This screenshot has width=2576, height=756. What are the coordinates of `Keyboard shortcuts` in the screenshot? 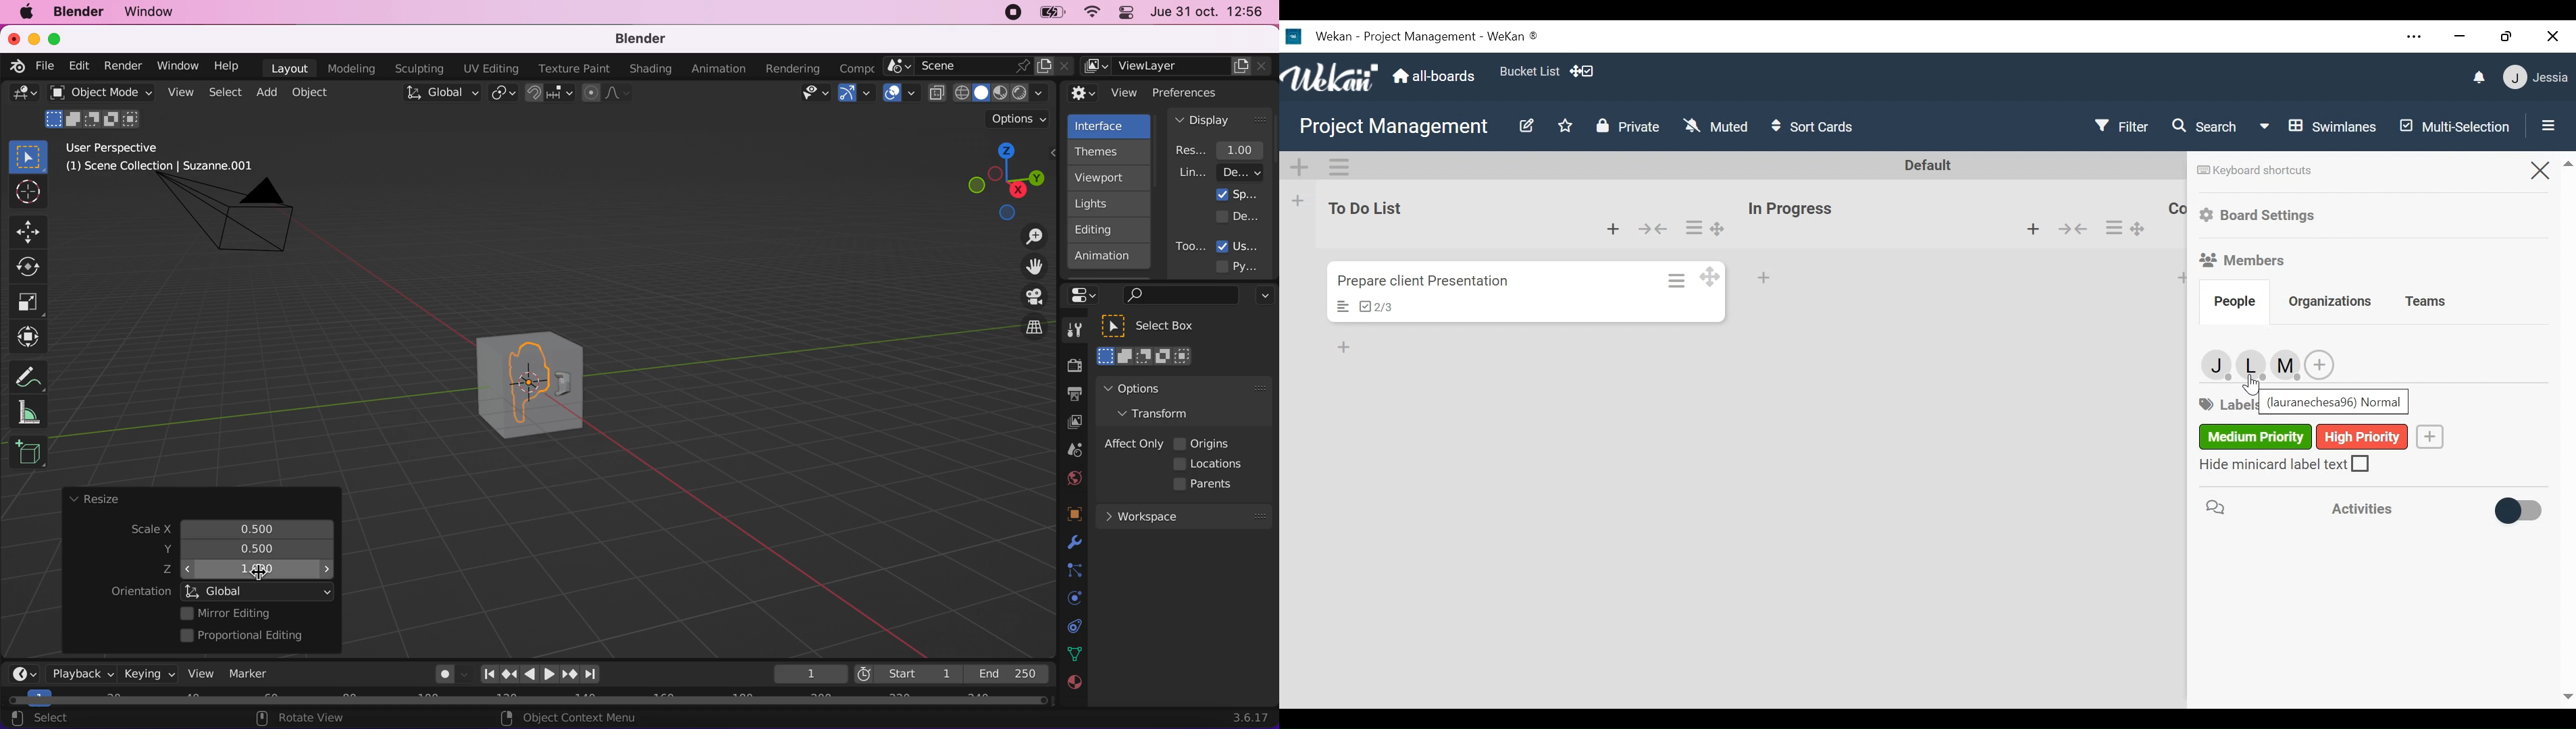 It's located at (2255, 170).